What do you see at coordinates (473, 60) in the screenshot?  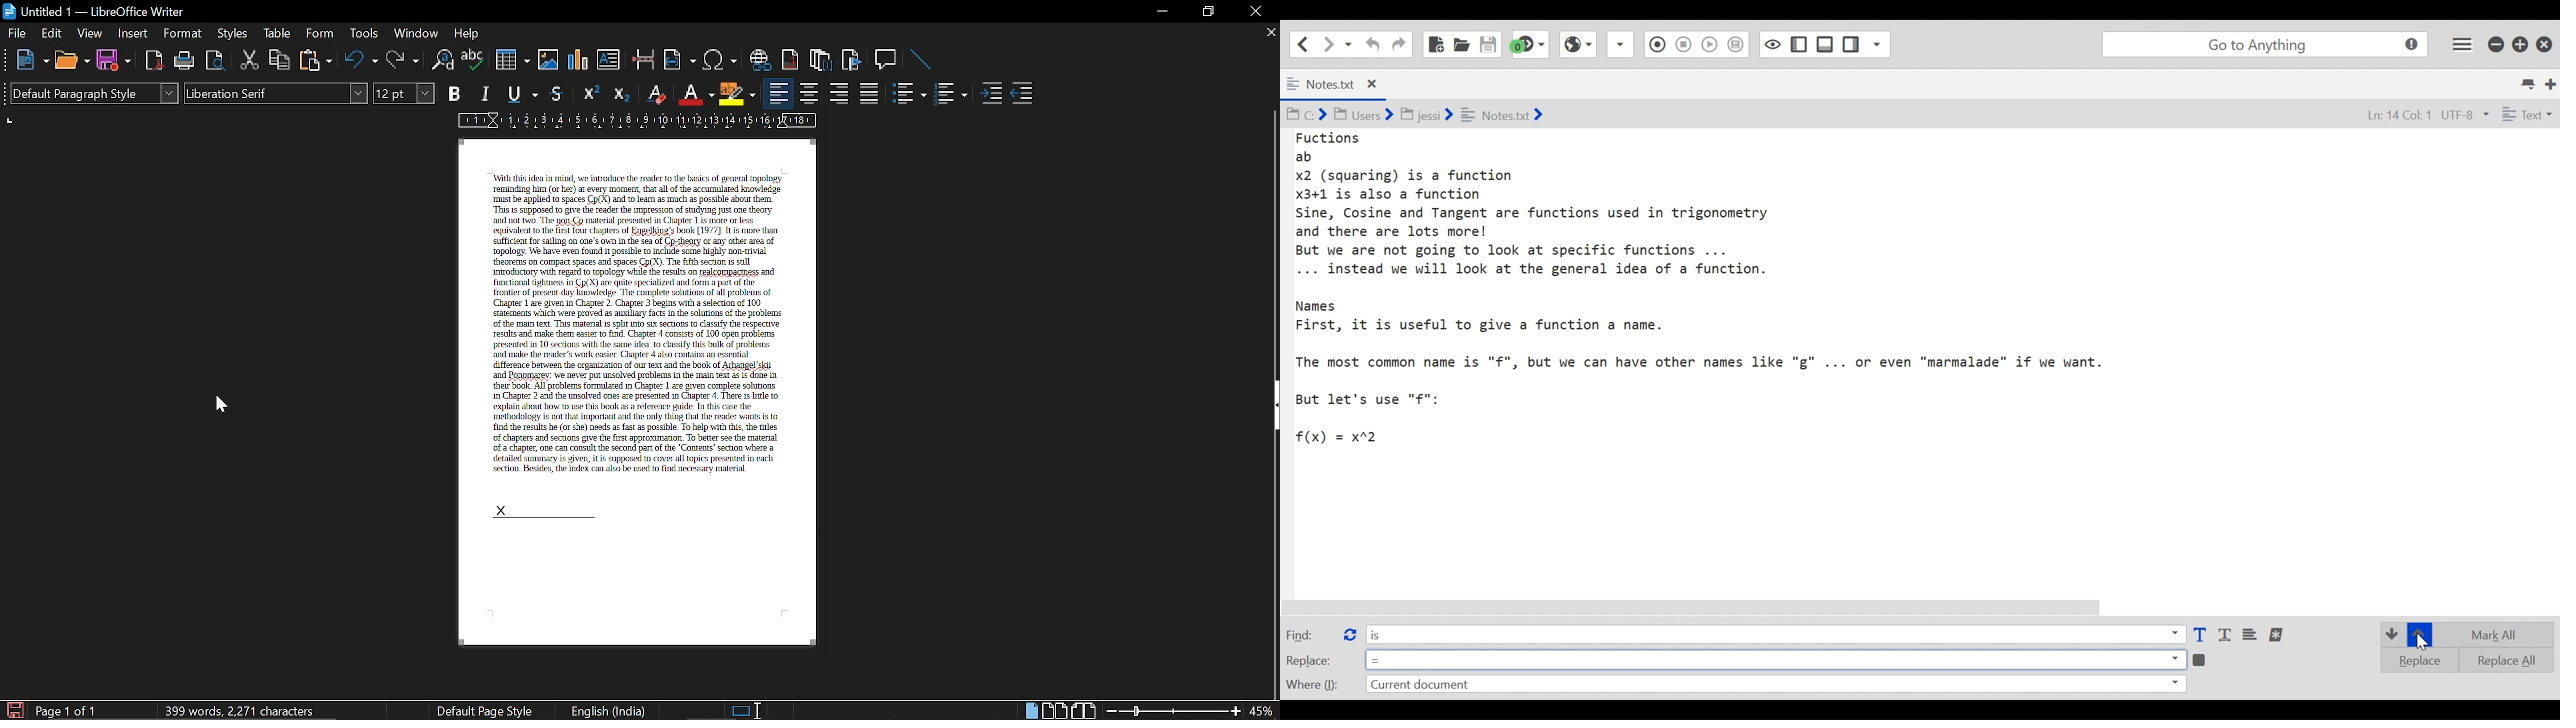 I see `spelling check` at bounding box center [473, 60].